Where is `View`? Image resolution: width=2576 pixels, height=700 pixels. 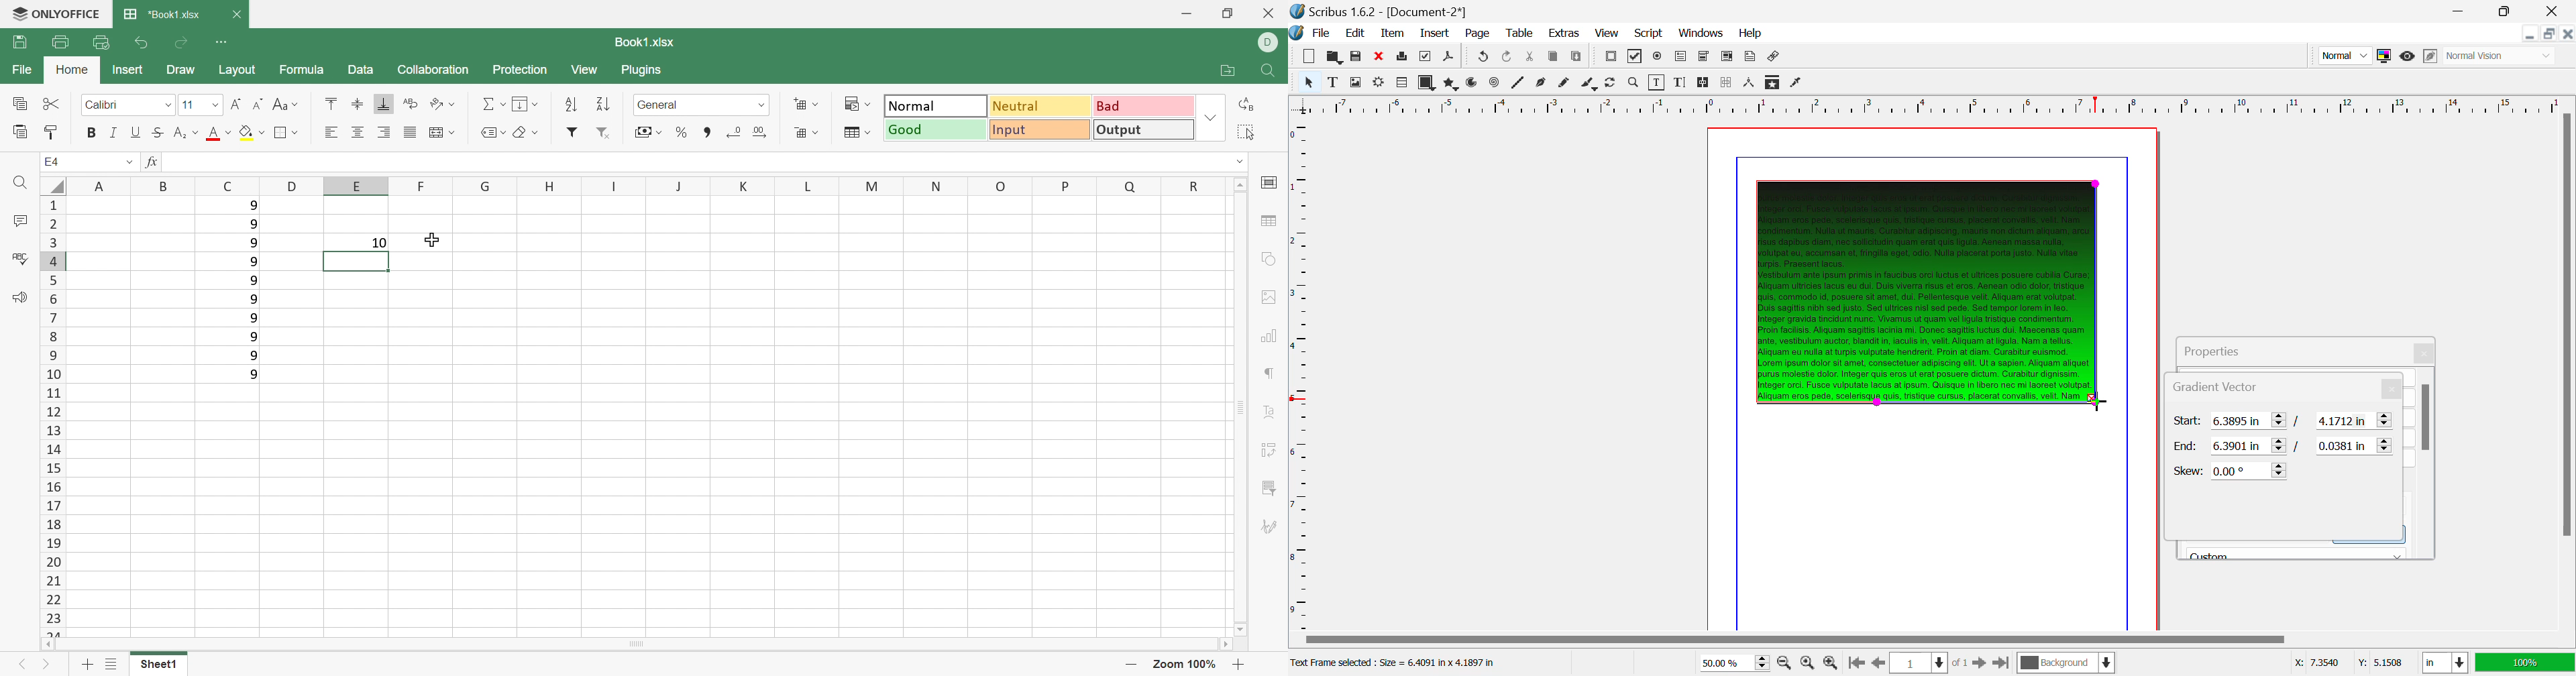 View is located at coordinates (589, 72).